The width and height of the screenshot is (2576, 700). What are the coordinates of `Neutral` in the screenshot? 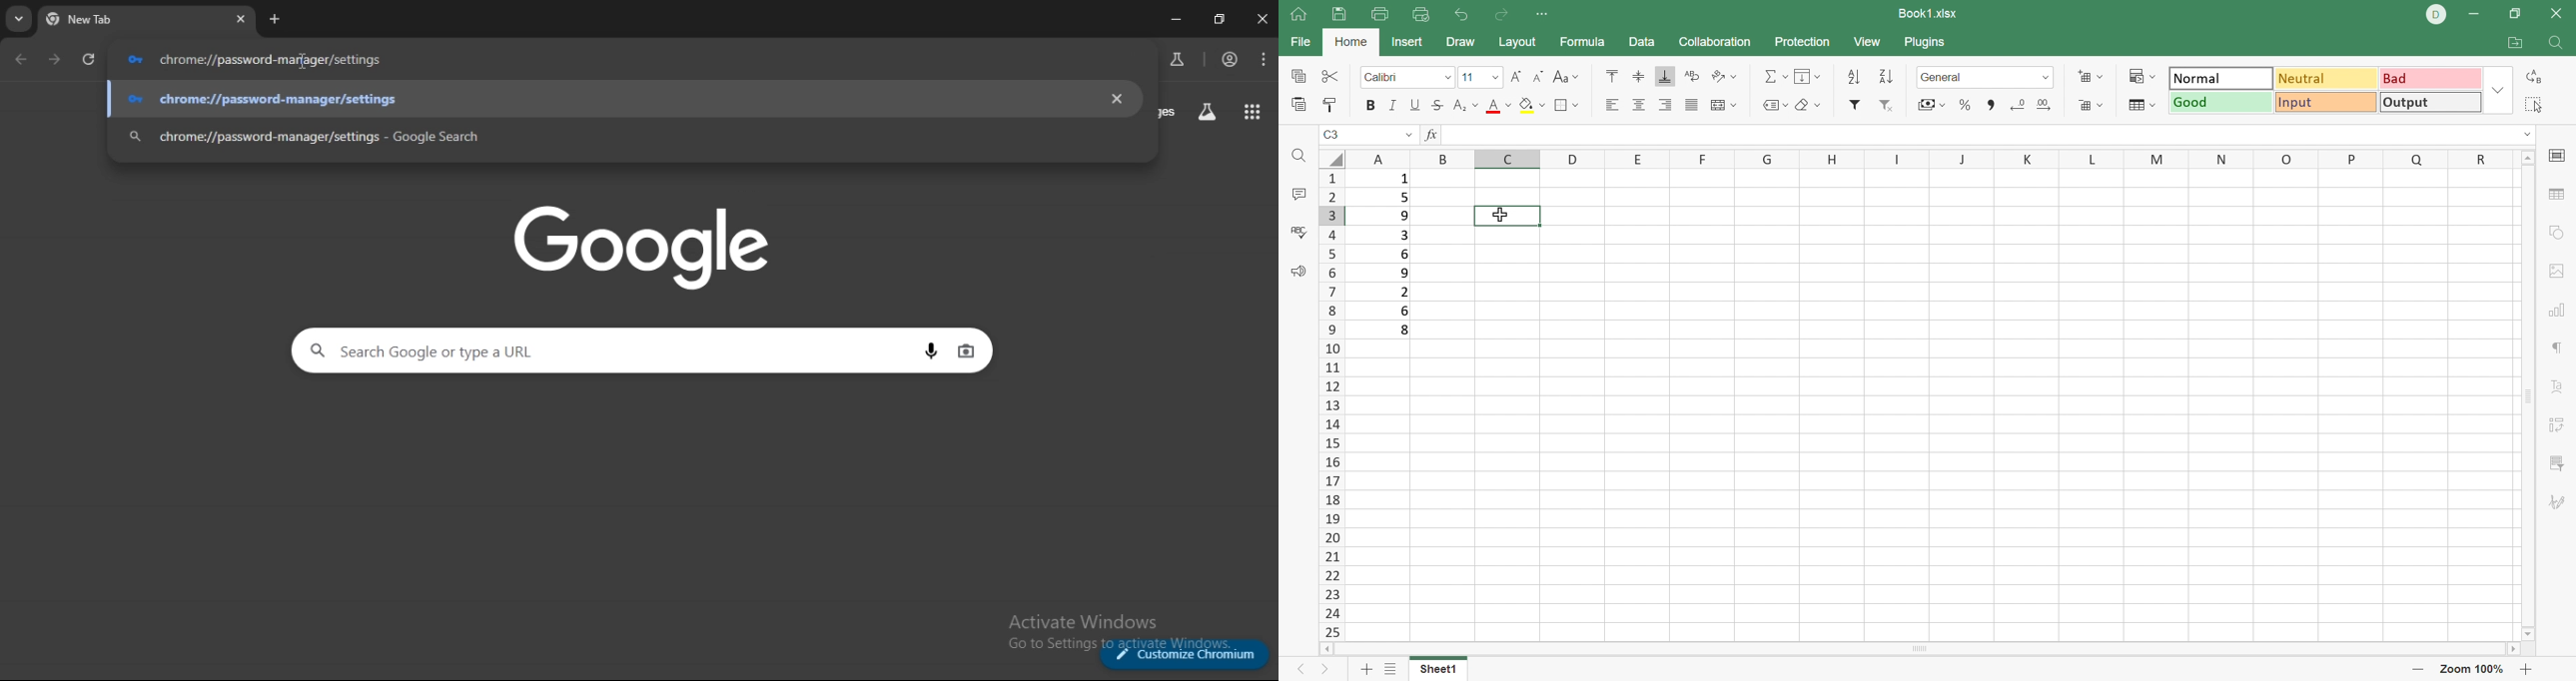 It's located at (2327, 78).